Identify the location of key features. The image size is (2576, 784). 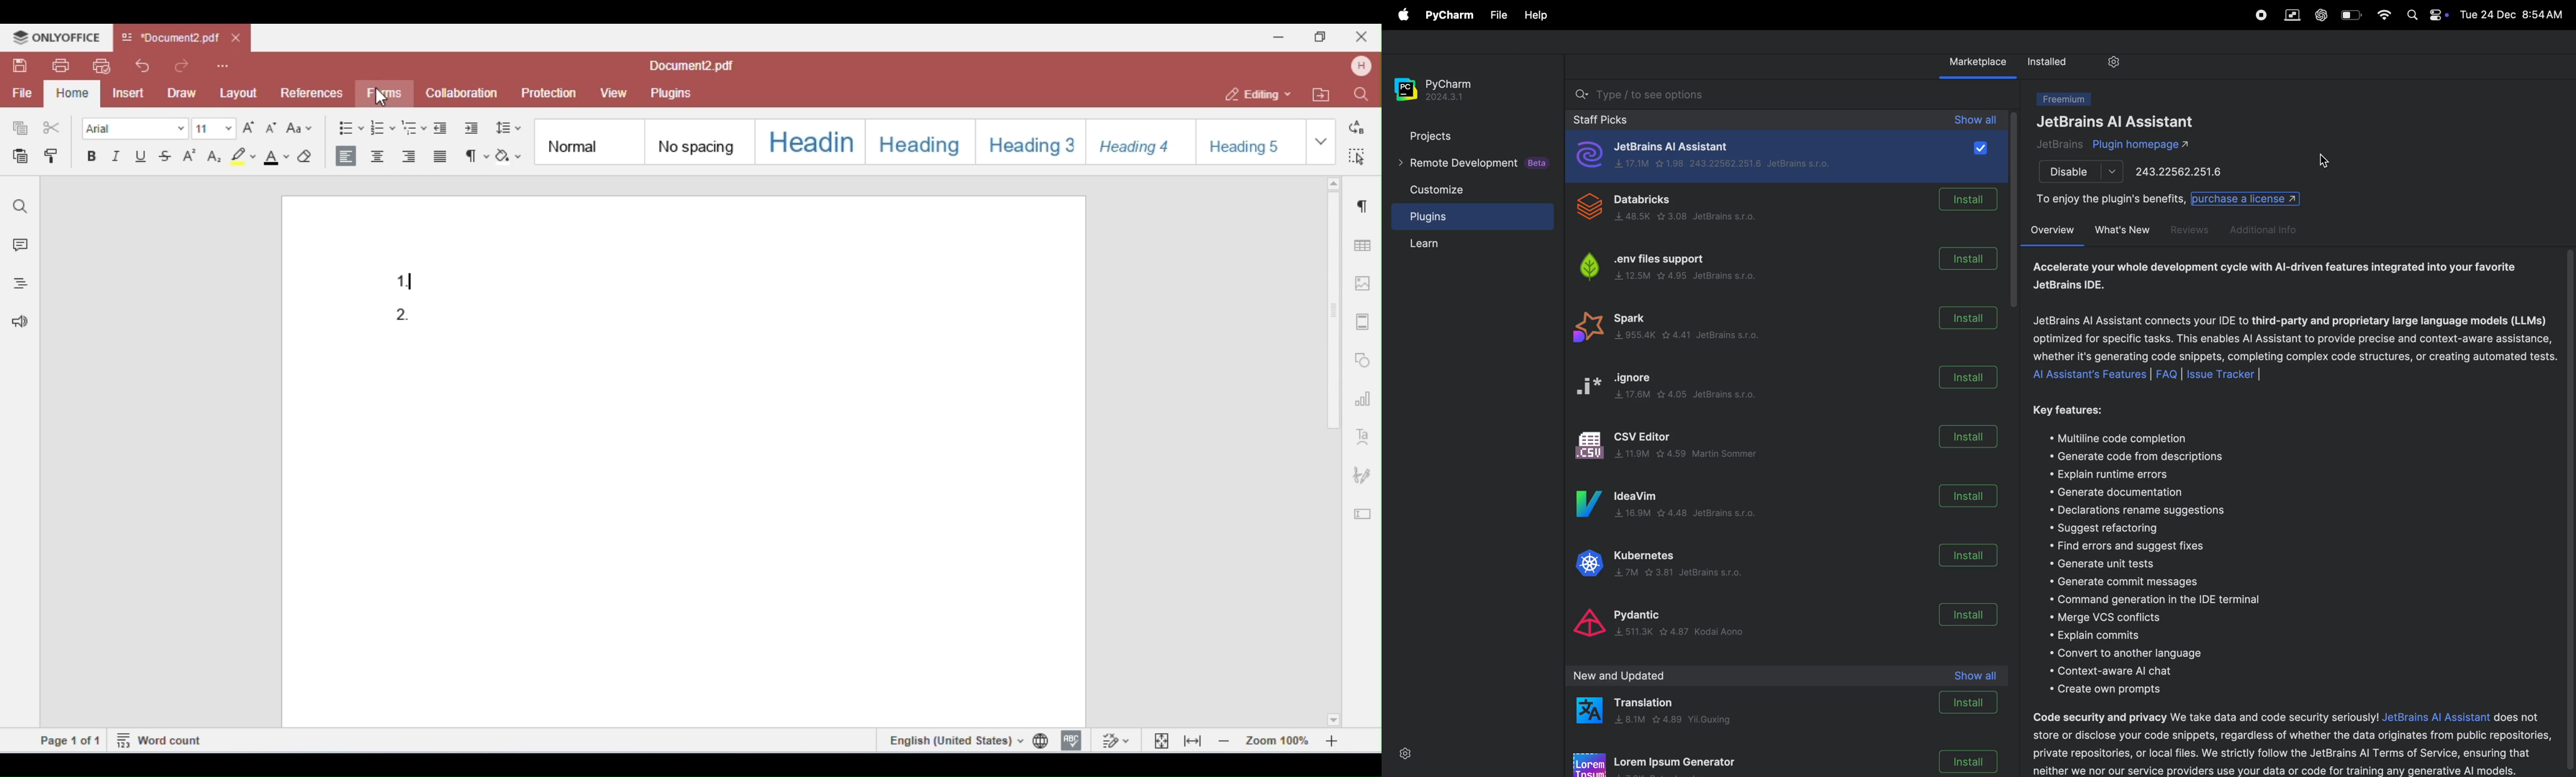
(2084, 410).